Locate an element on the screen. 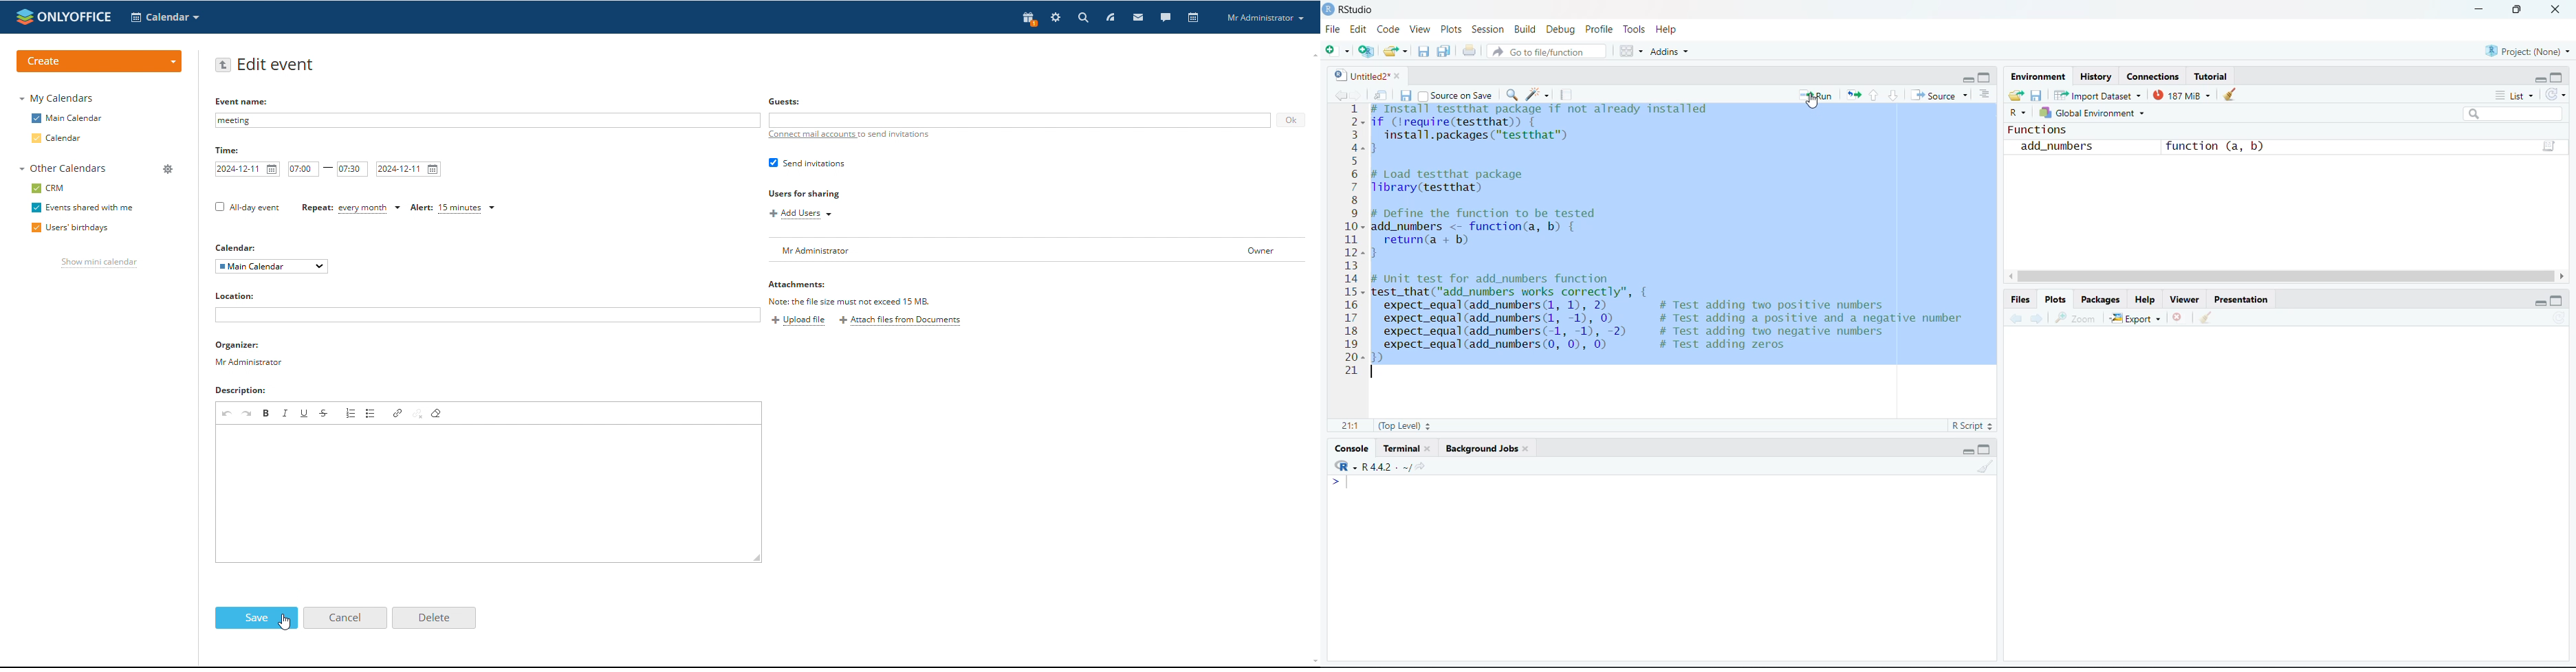 This screenshot has height=672, width=2576. close is located at coordinates (1527, 447).